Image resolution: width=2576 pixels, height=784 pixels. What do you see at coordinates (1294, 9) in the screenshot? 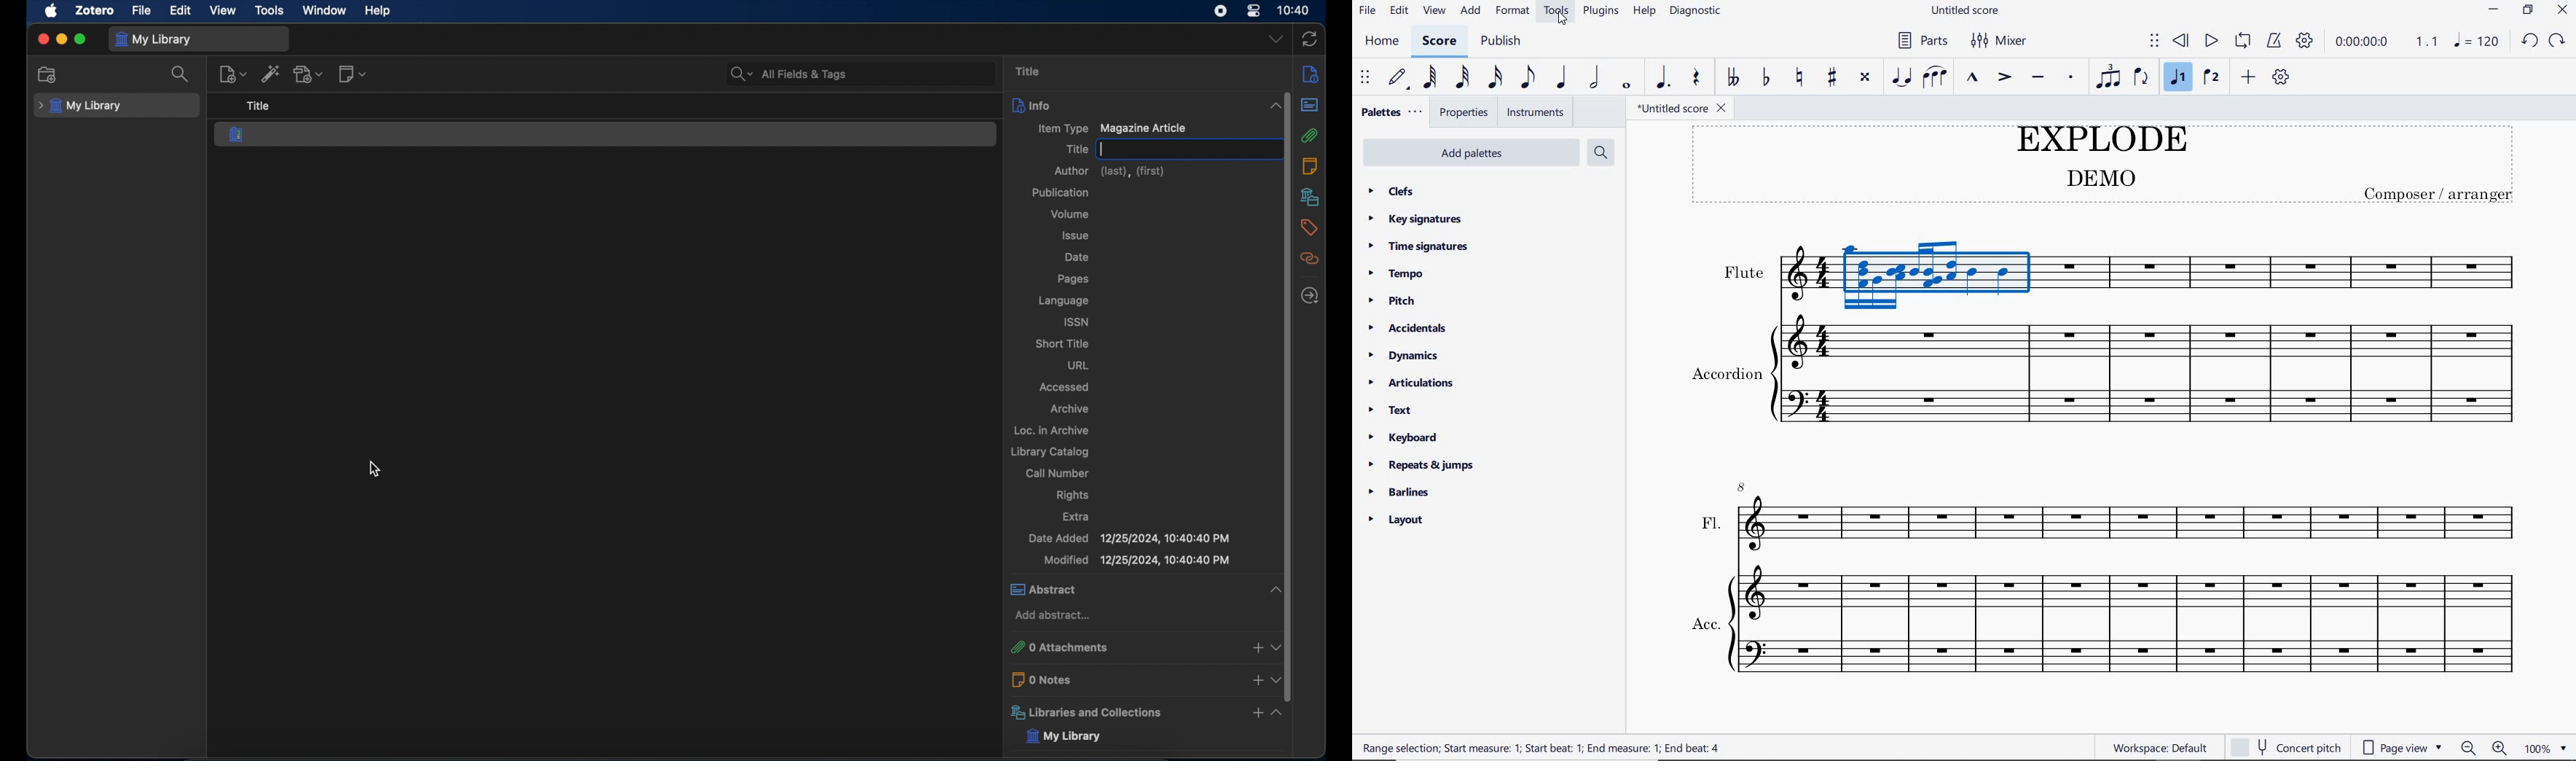
I see `time` at bounding box center [1294, 9].